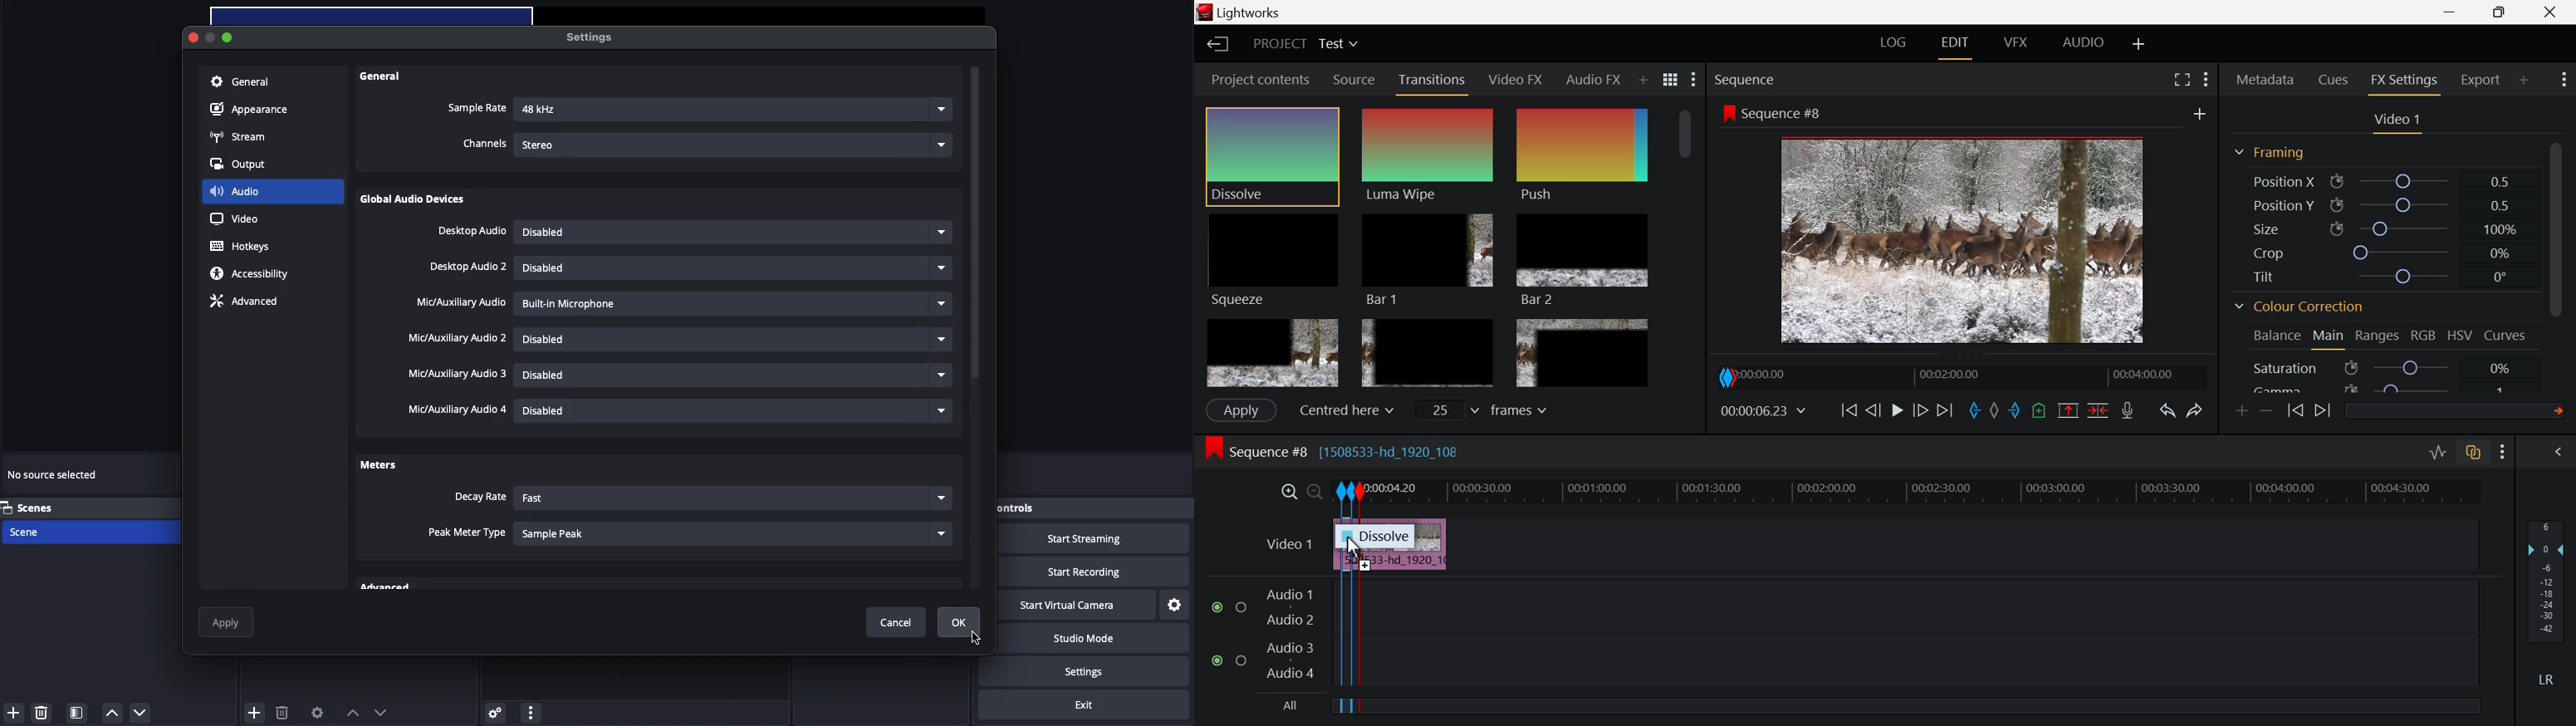 This screenshot has height=728, width=2576. Describe the element at coordinates (1428, 354) in the screenshot. I see `Box 5` at that location.